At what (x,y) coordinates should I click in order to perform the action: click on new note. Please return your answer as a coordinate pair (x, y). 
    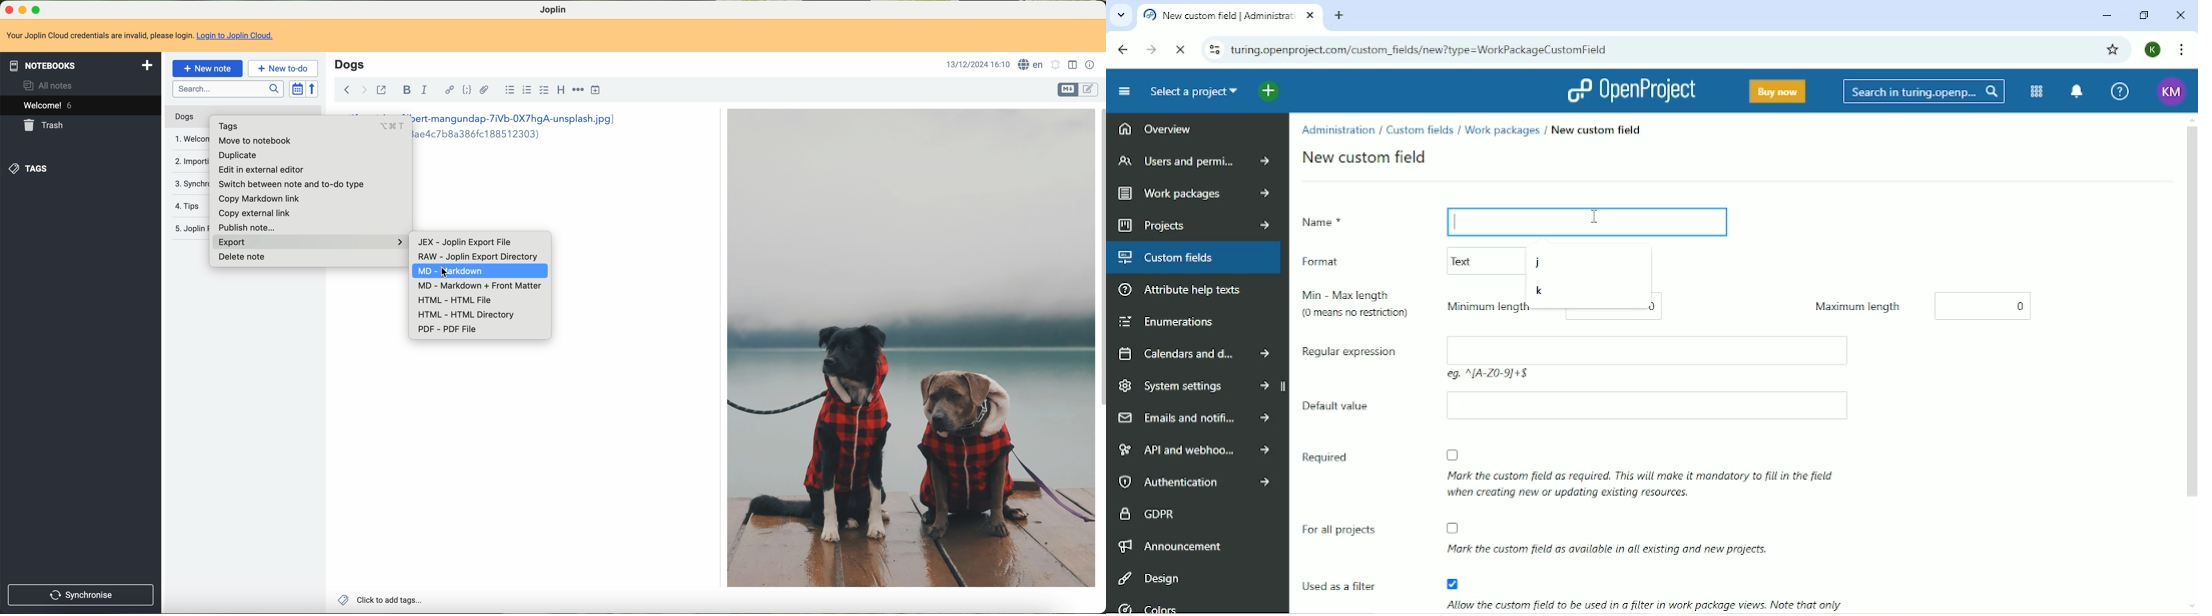
    Looking at the image, I should click on (208, 68).